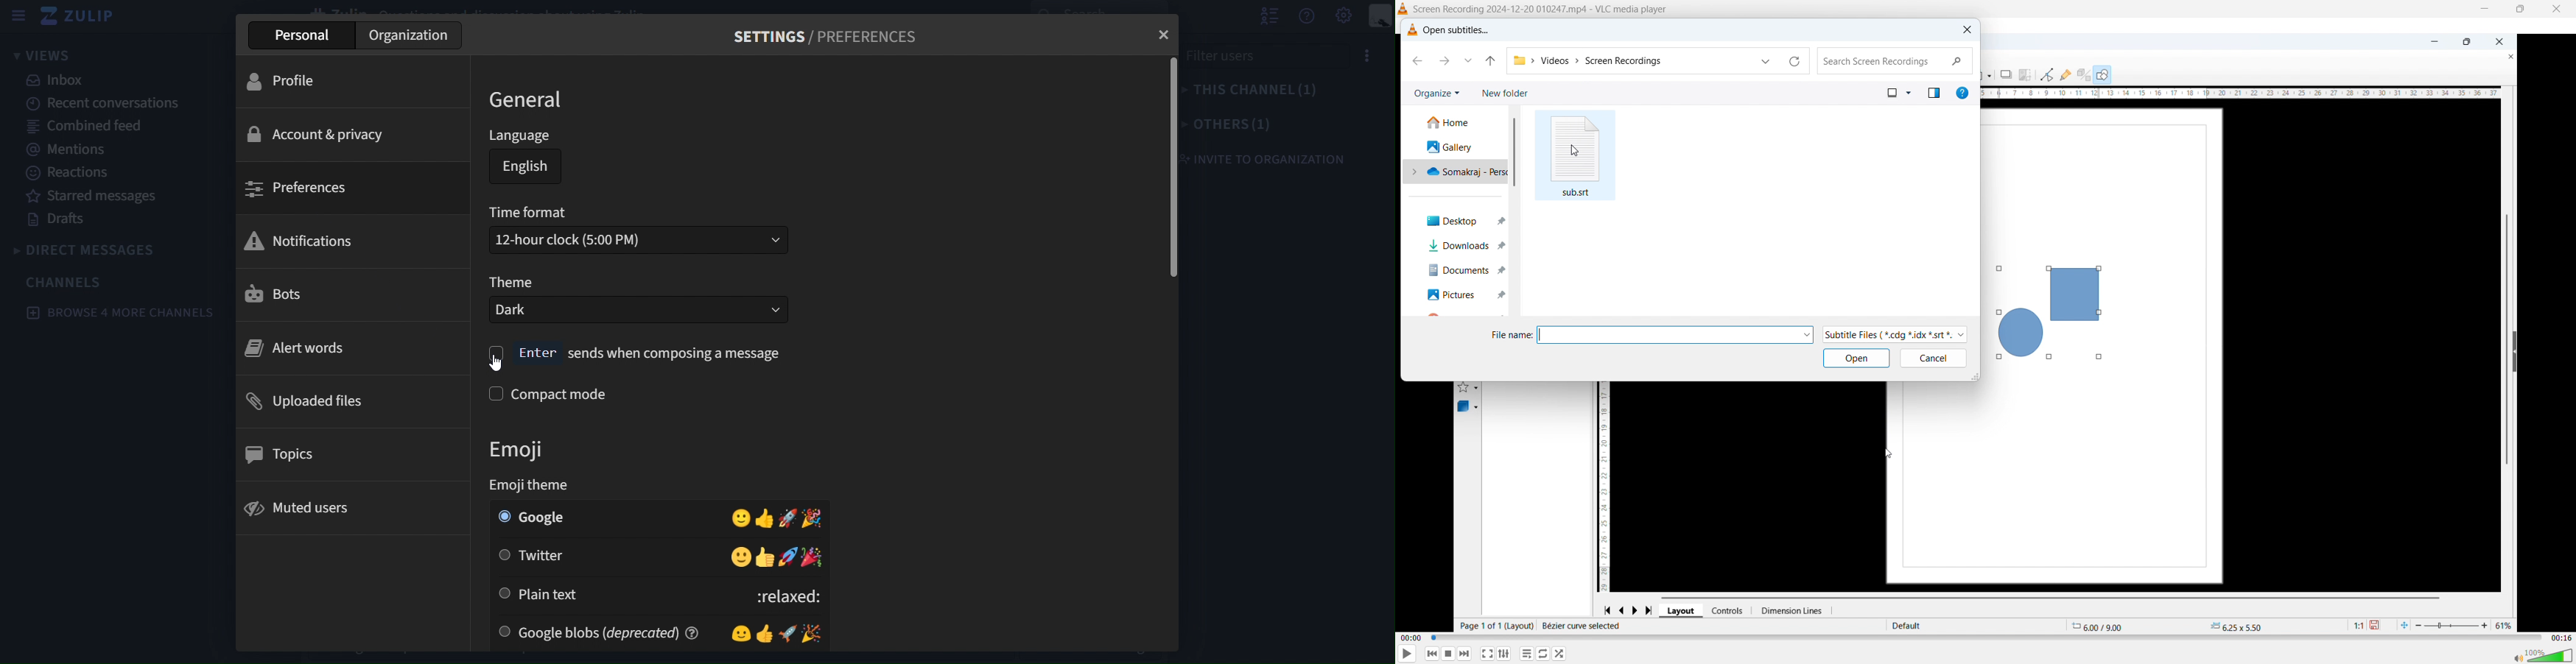  What do you see at coordinates (1457, 29) in the screenshot?
I see `Open subtitles dialogue box ` at bounding box center [1457, 29].